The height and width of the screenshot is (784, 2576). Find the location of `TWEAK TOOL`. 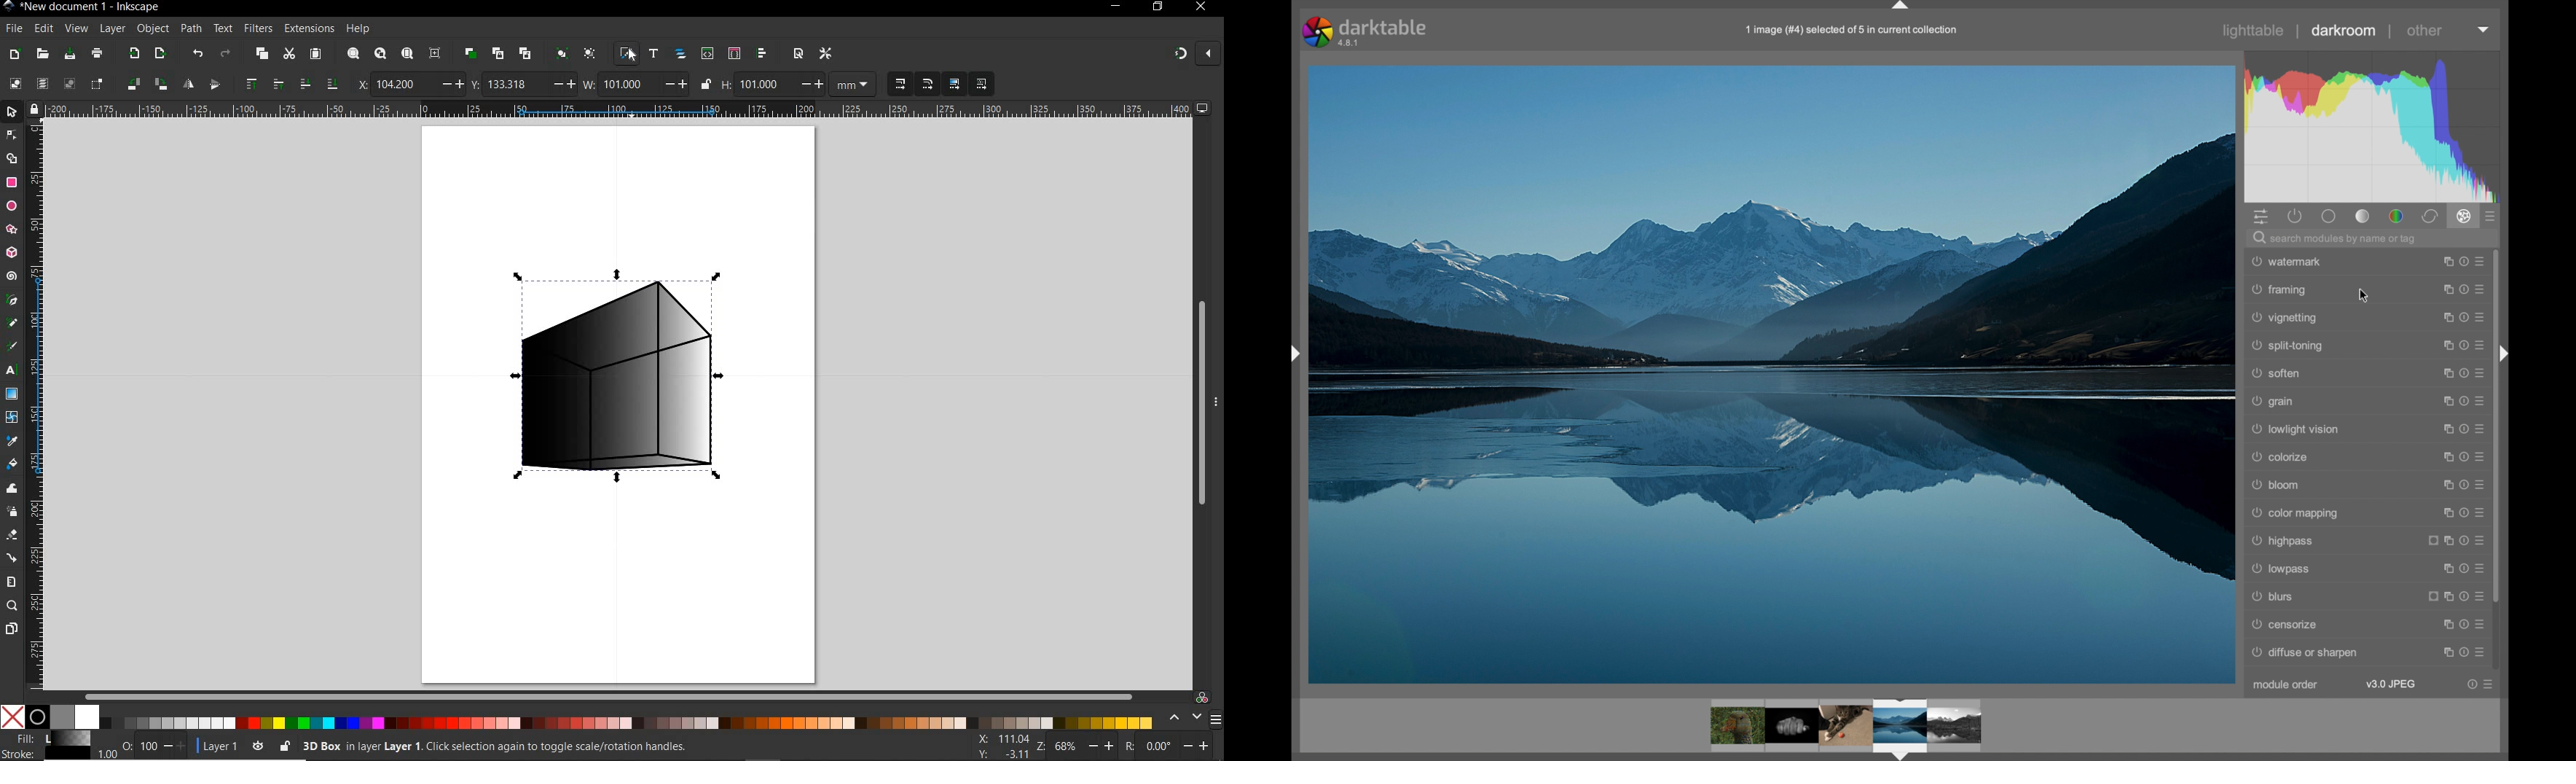

TWEAK TOOL is located at coordinates (12, 488).